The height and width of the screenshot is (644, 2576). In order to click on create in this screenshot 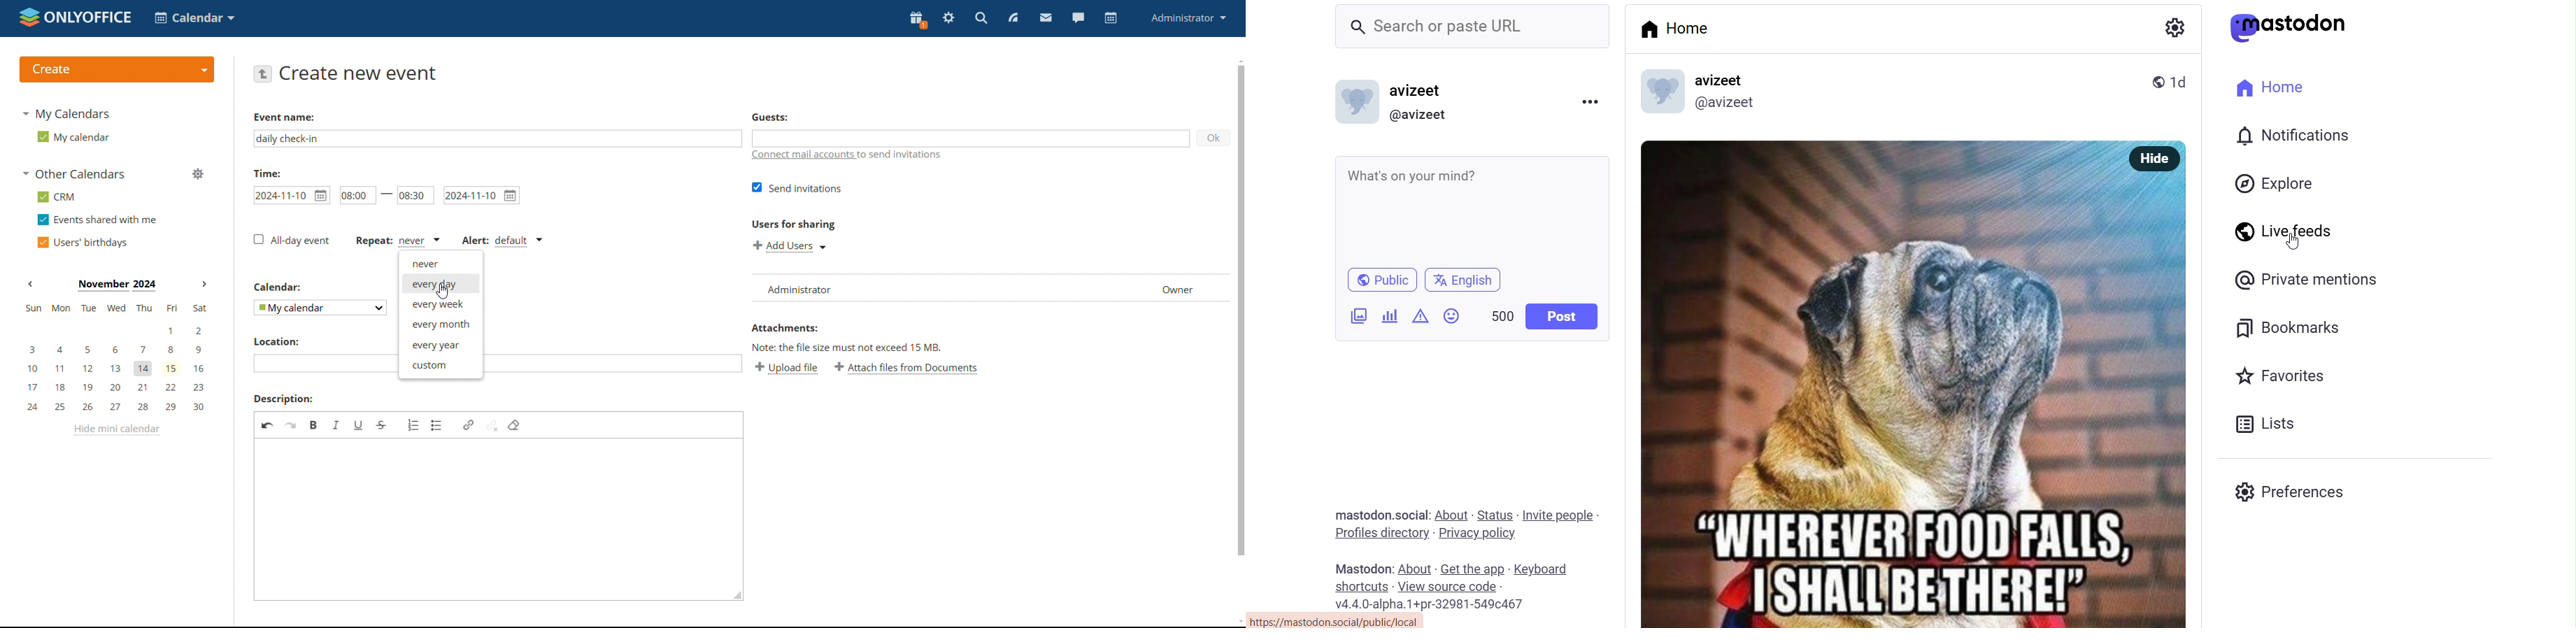, I will do `click(116, 69)`.